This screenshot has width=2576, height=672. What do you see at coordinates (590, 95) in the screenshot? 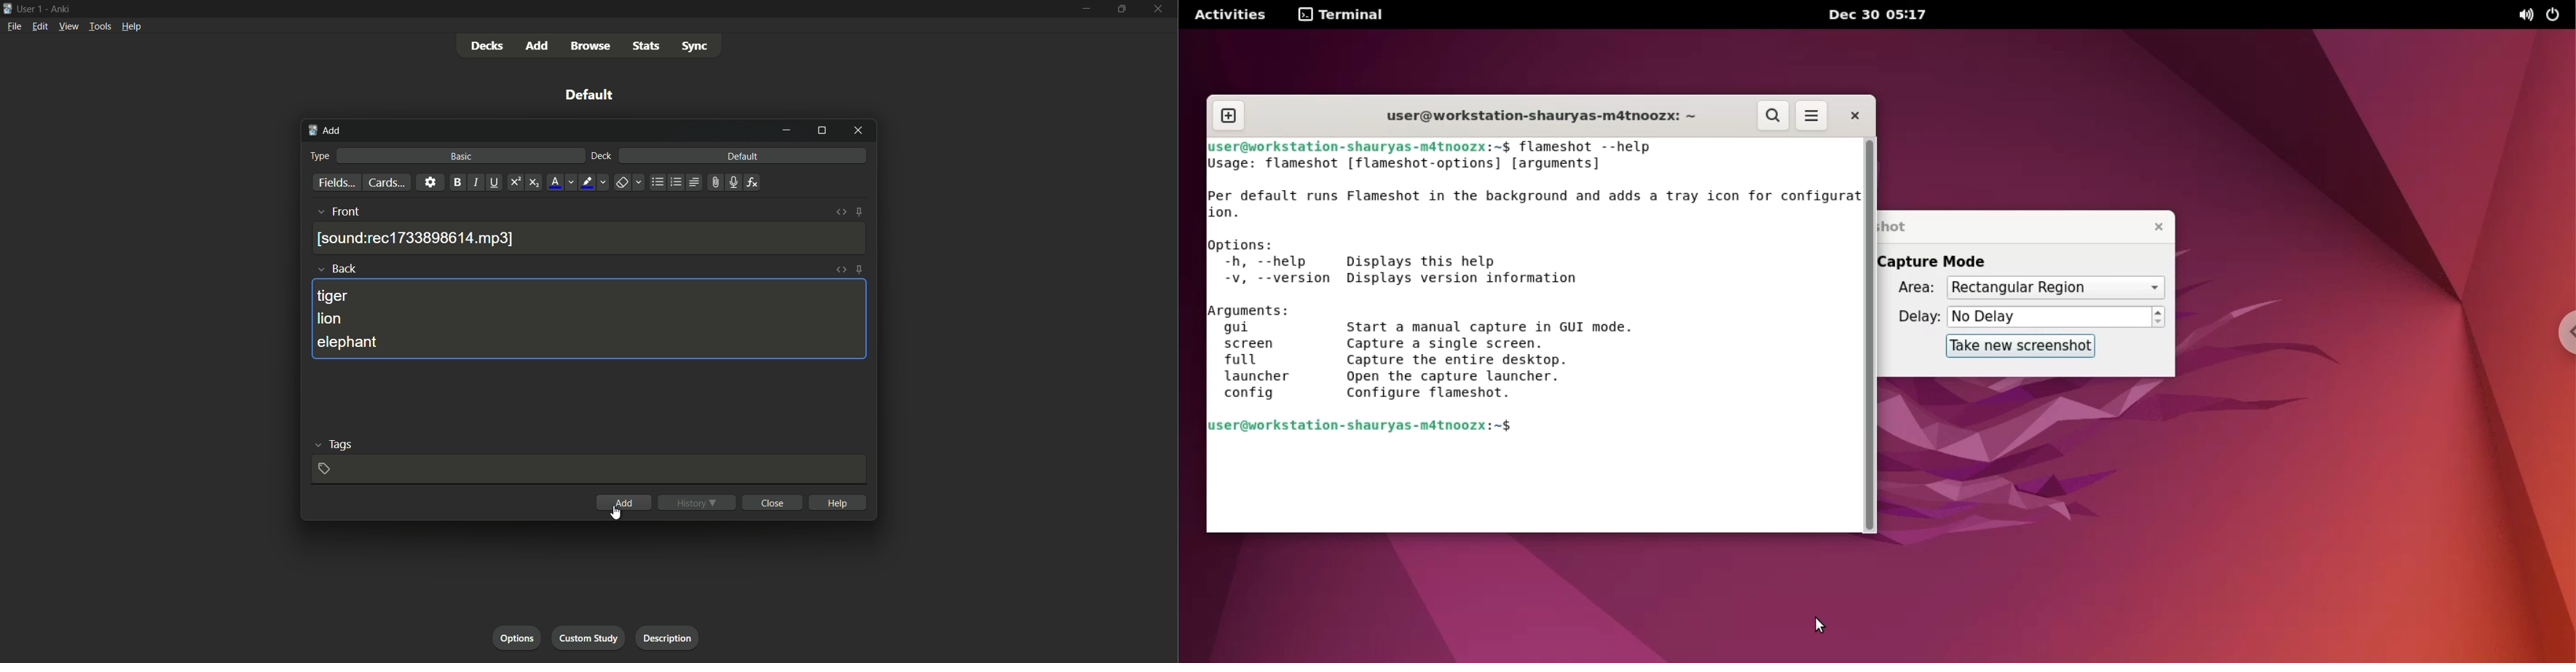
I see `default` at bounding box center [590, 95].